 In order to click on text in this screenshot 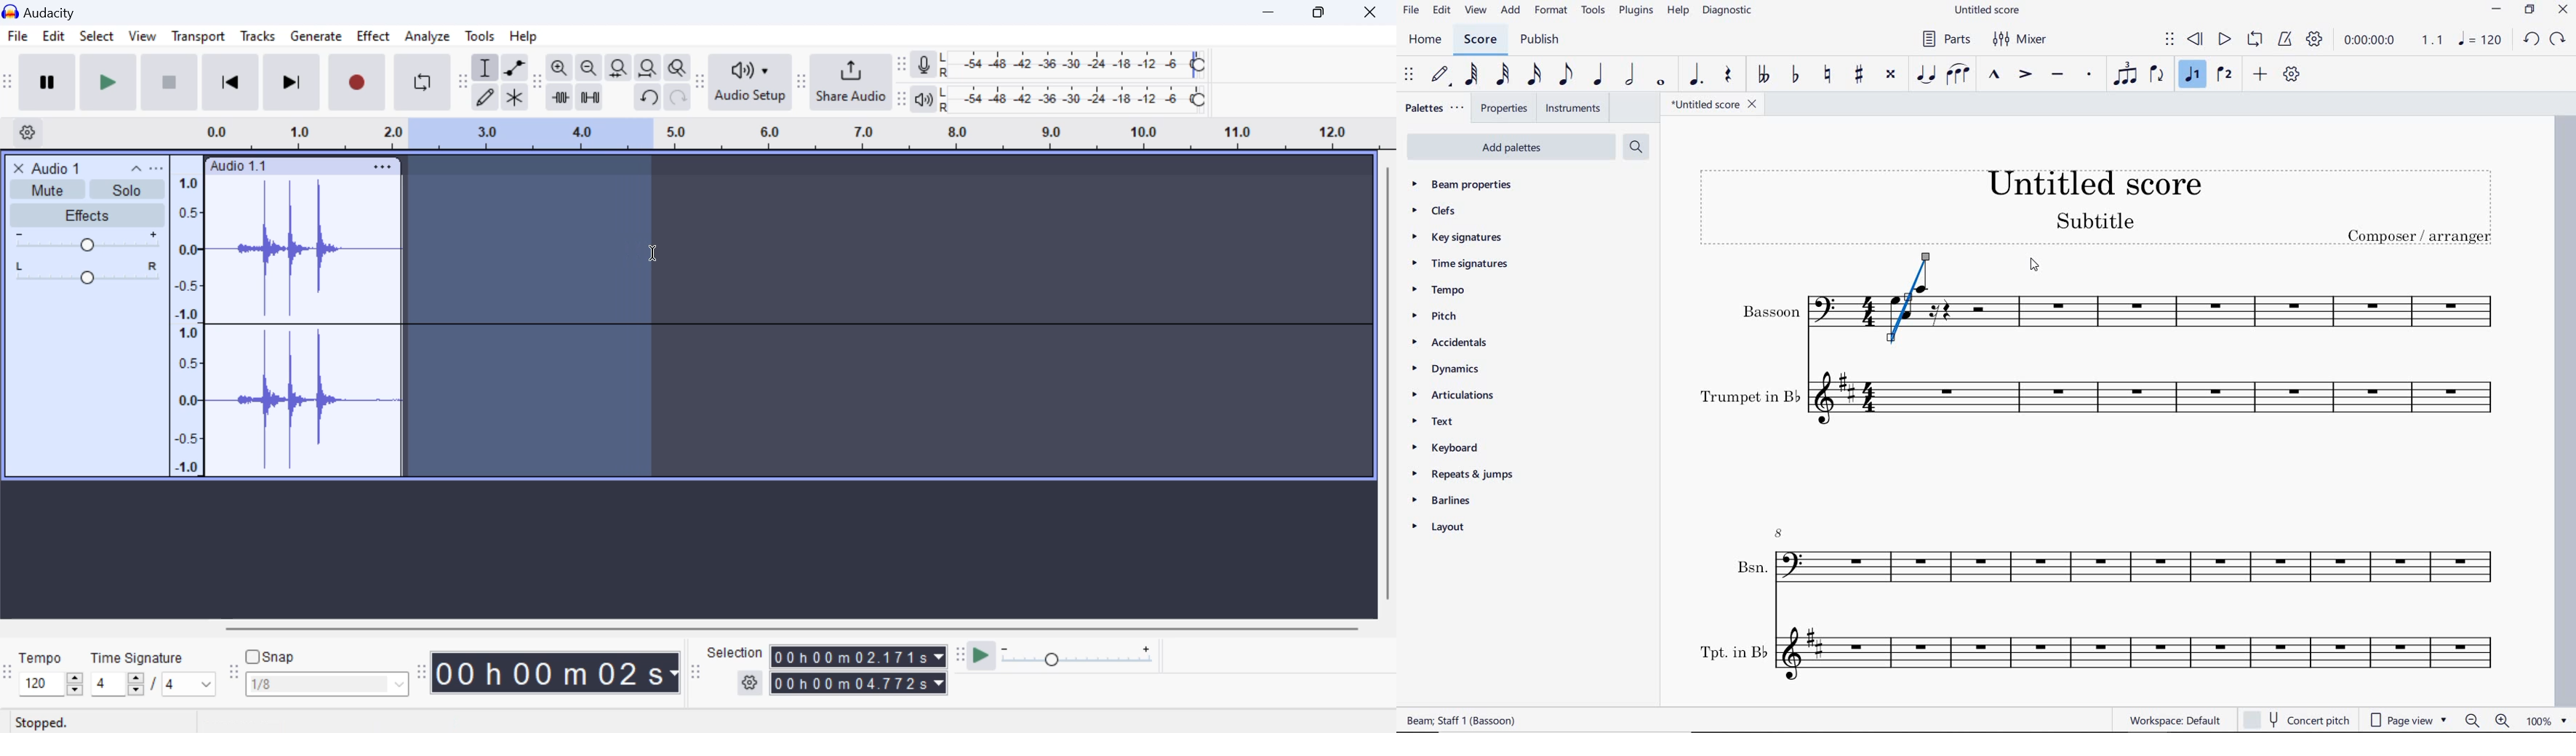, I will do `click(1435, 421)`.